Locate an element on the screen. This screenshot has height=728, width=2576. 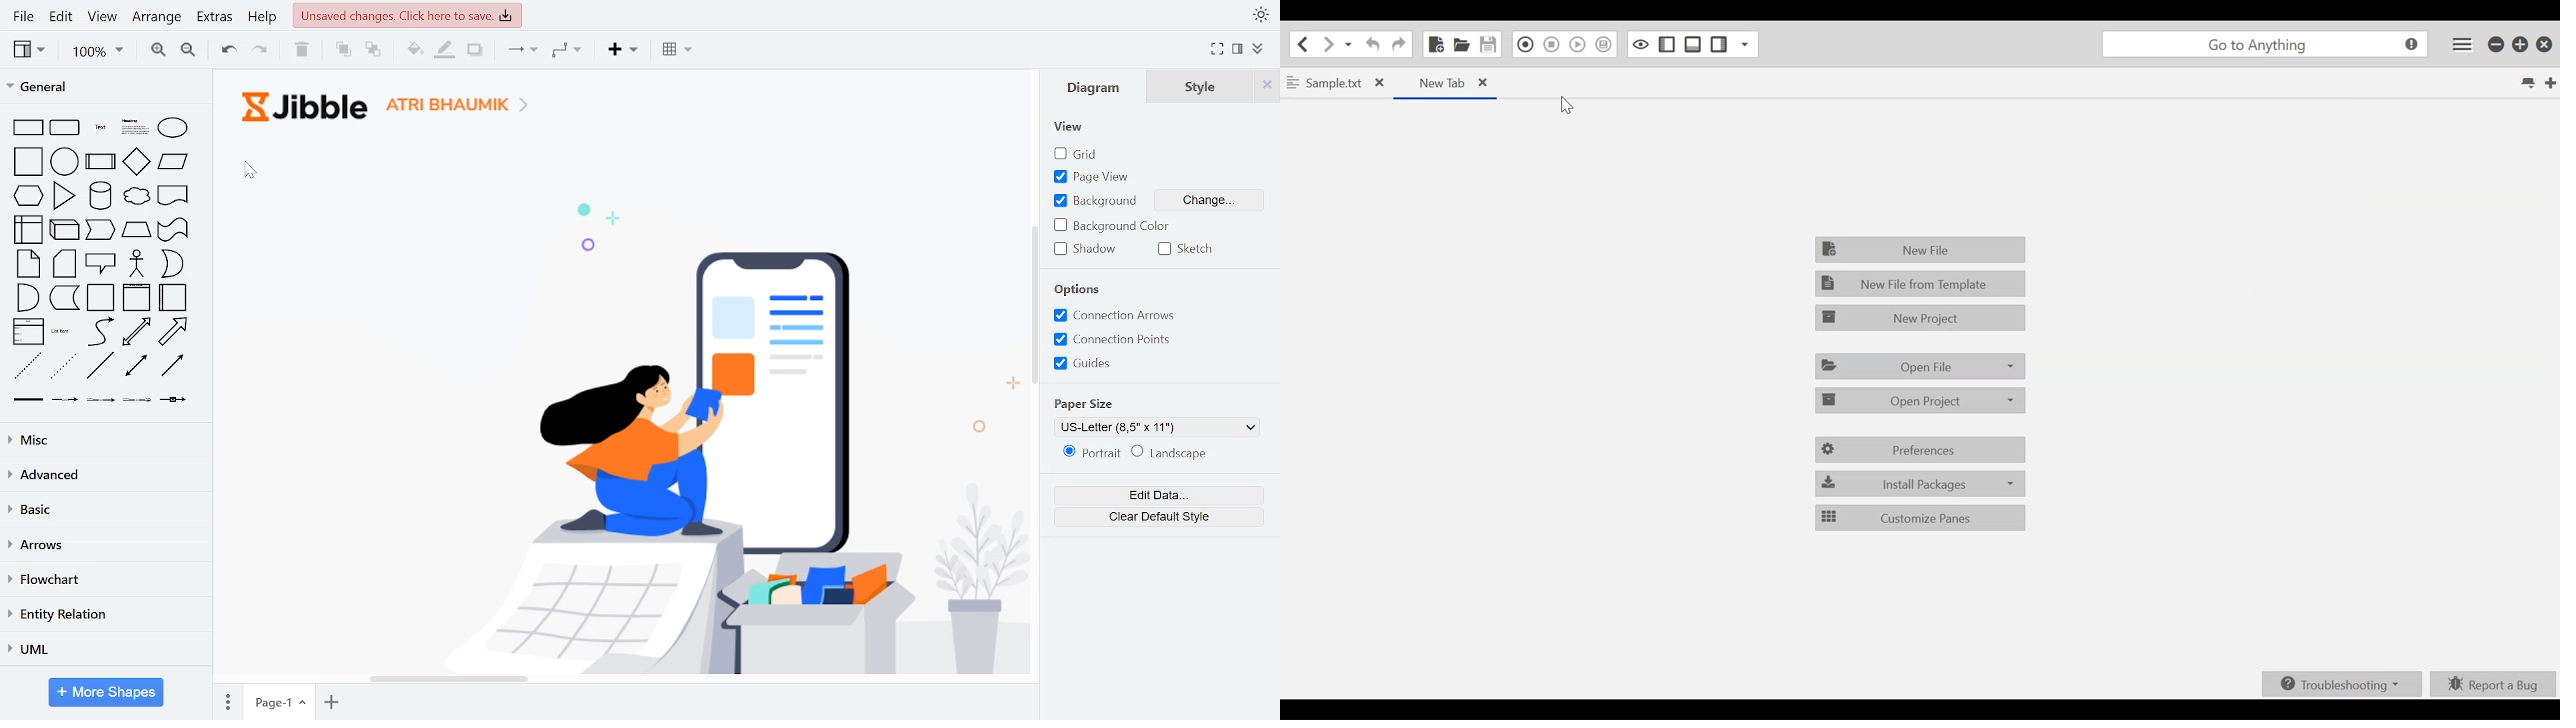
general is located at coordinates (98, 89).